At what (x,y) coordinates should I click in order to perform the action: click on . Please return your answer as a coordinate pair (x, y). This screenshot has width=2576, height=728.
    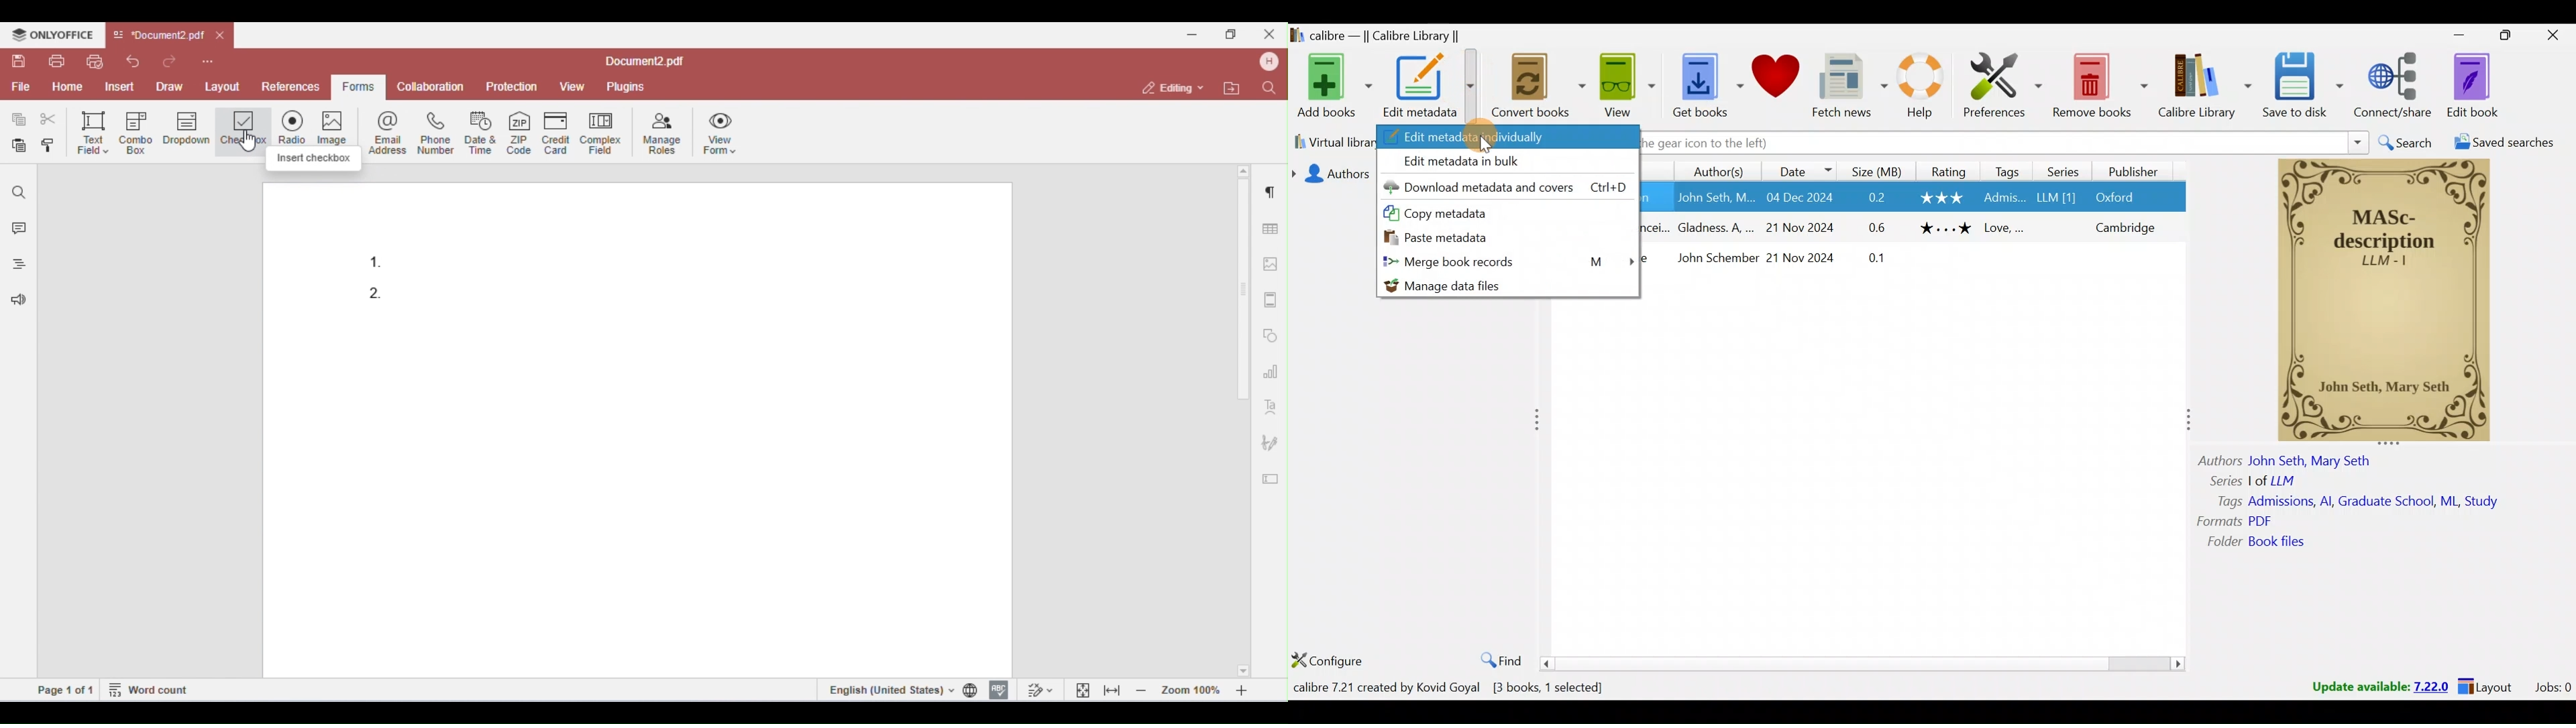
    Looking at the image, I should click on (1879, 226).